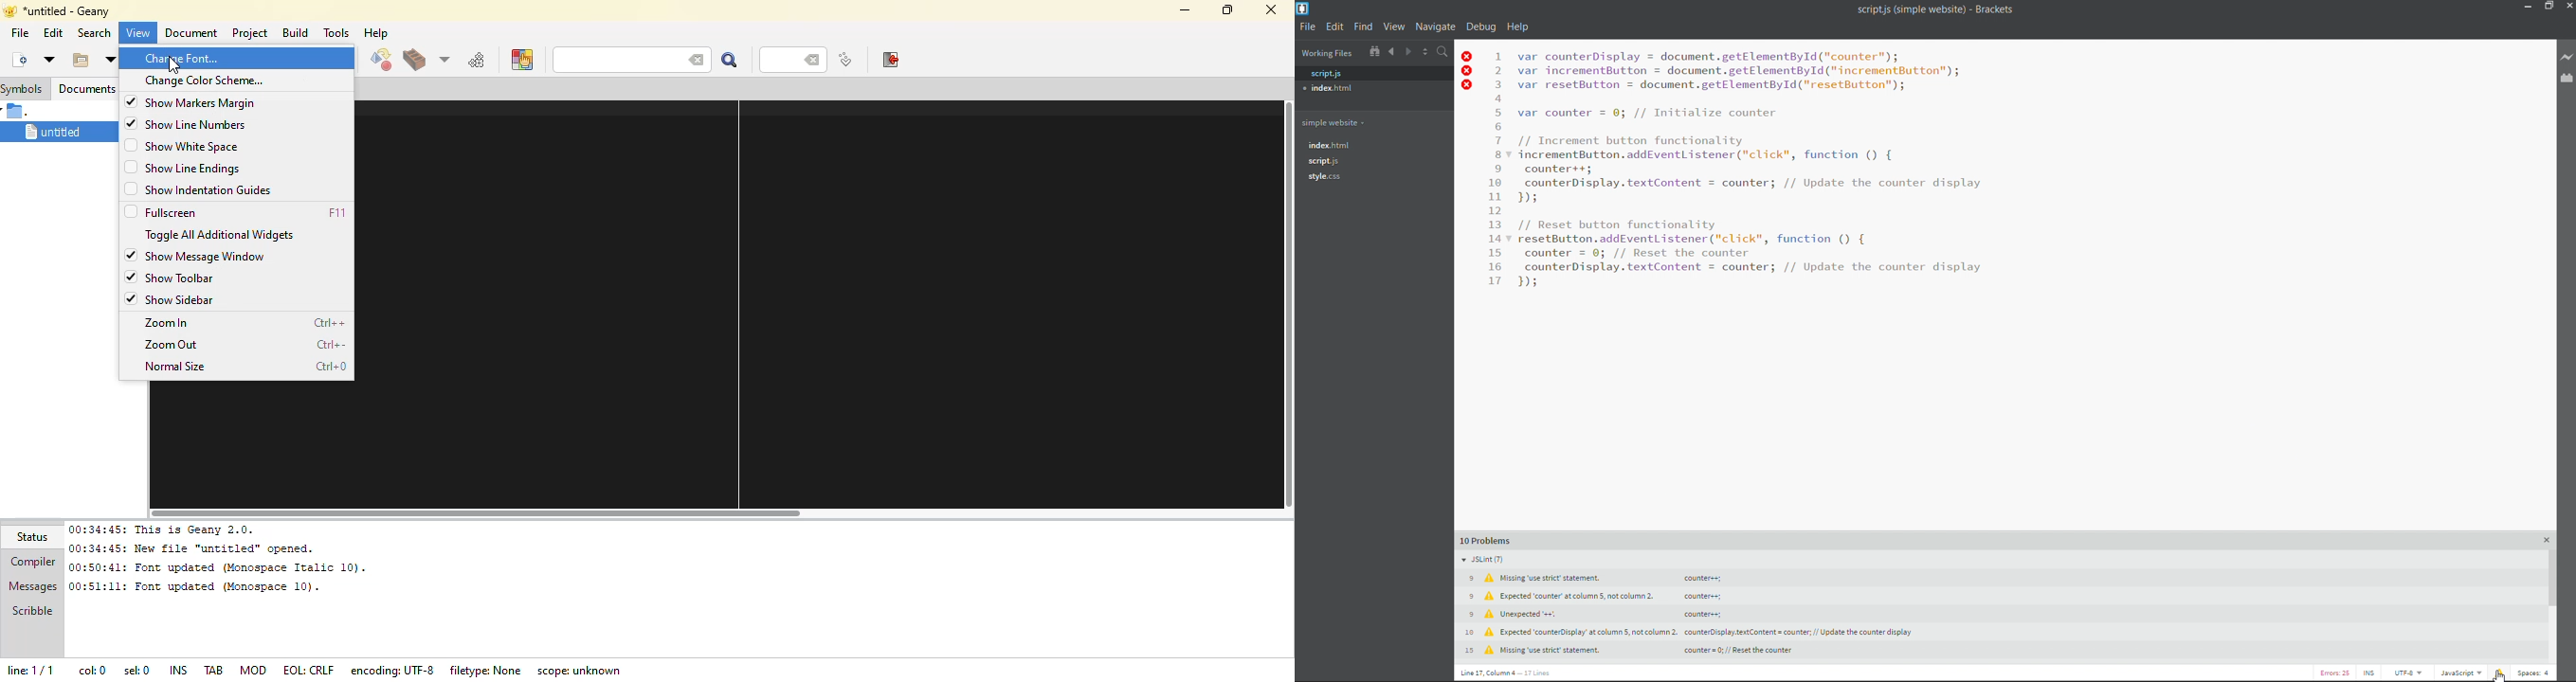 Image resolution: width=2576 pixels, height=700 pixels. What do you see at coordinates (1520, 25) in the screenshot?
I see `help` at bounding box center [1520, 25].